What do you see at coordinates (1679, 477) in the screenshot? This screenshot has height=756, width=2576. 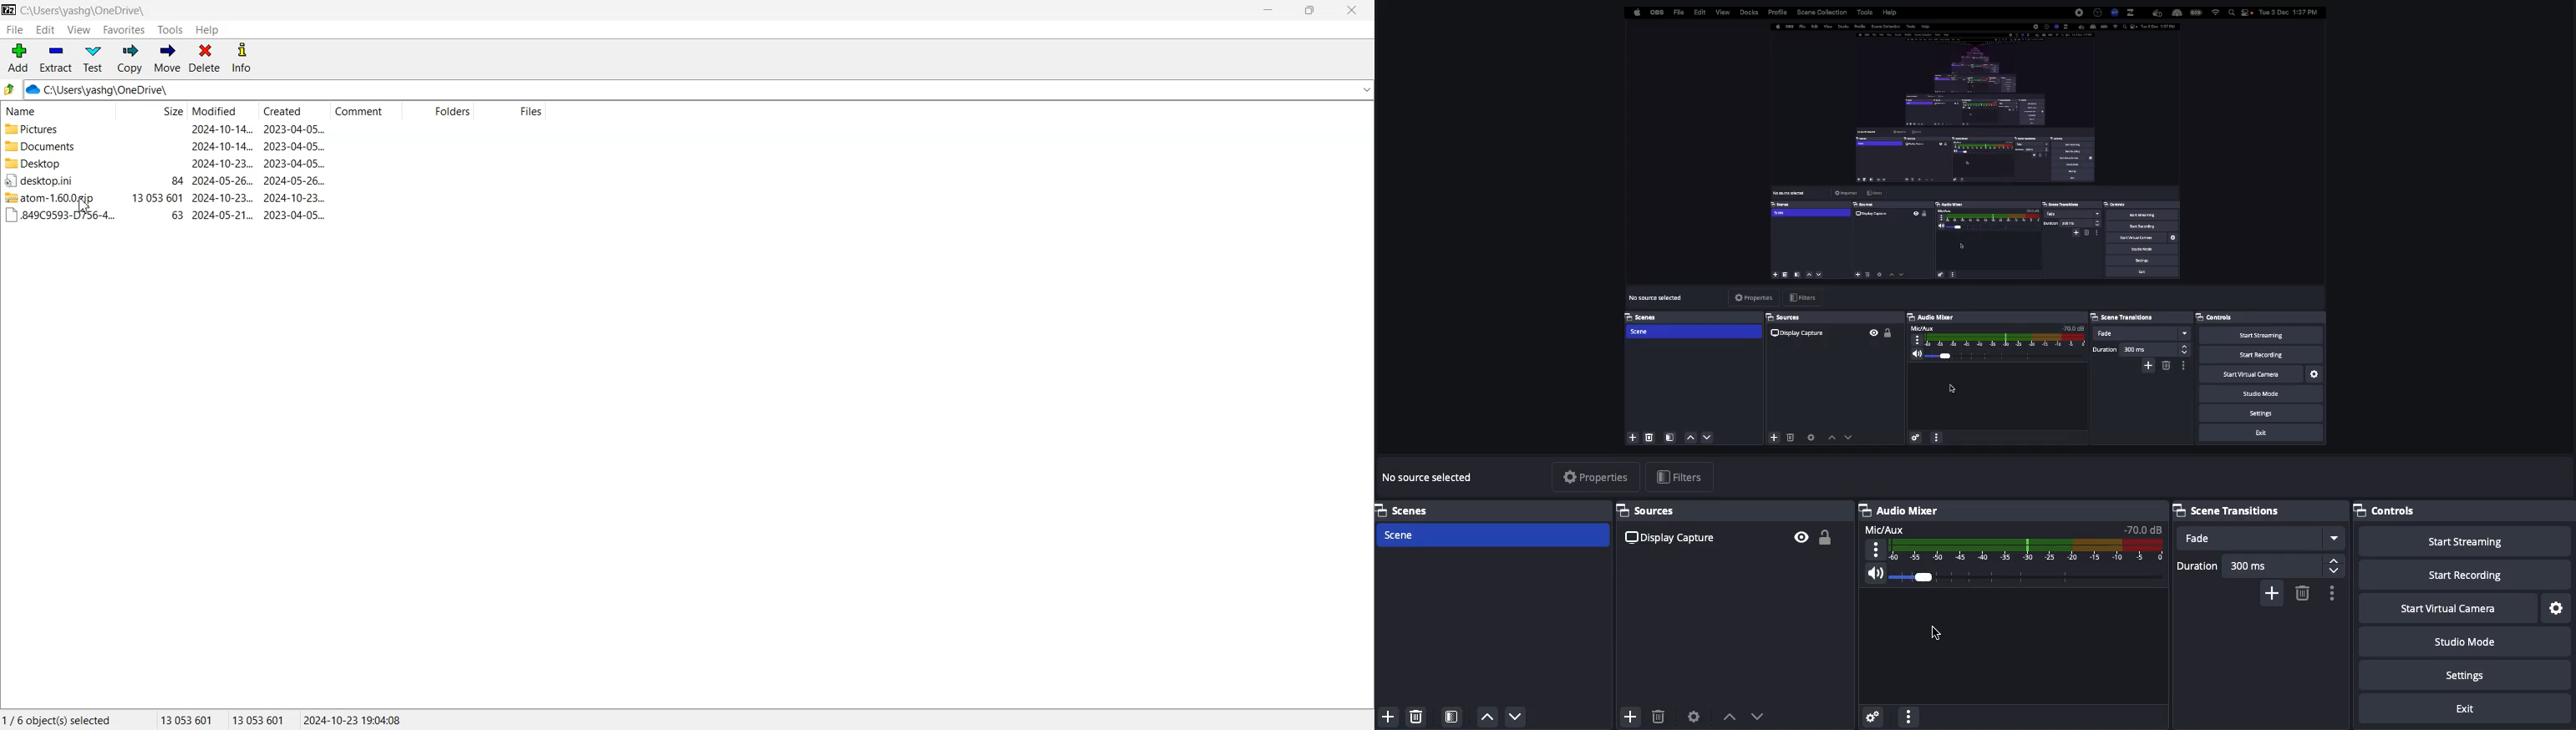 I see `Filters` at bounding box center [1679, 477].